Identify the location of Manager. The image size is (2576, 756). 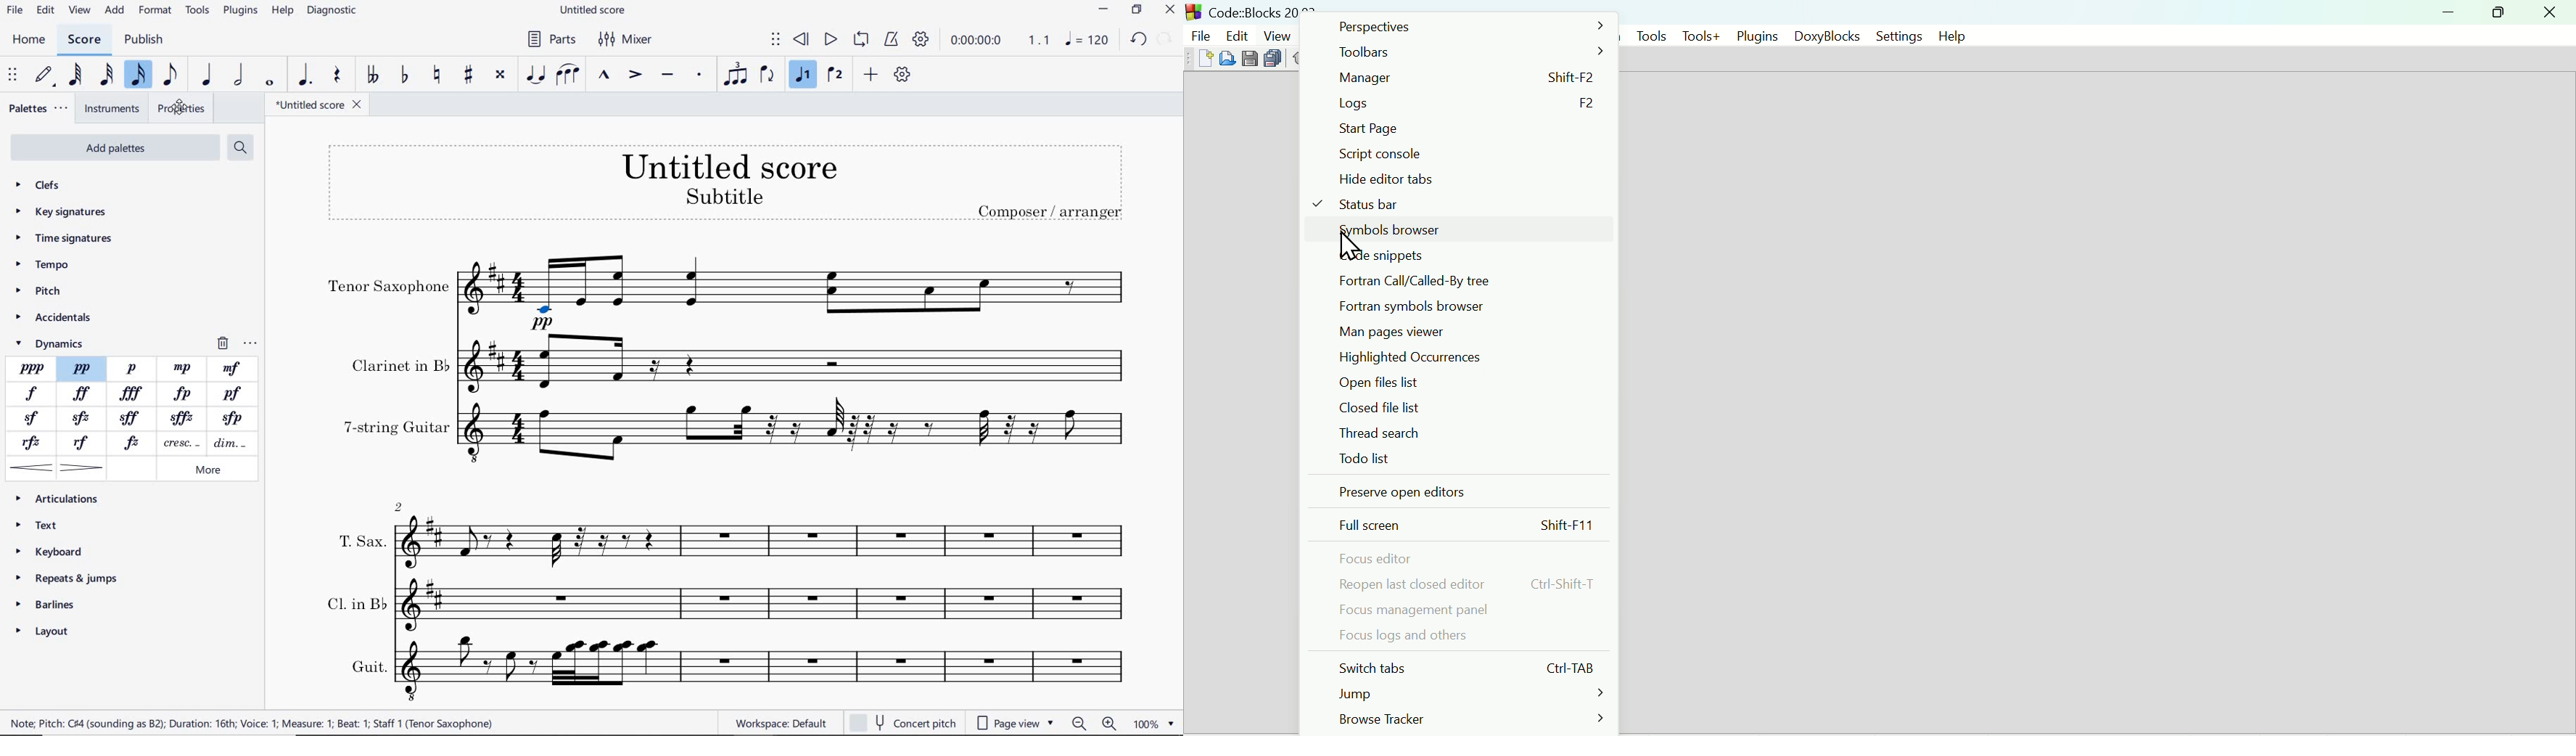
(1467, 78).